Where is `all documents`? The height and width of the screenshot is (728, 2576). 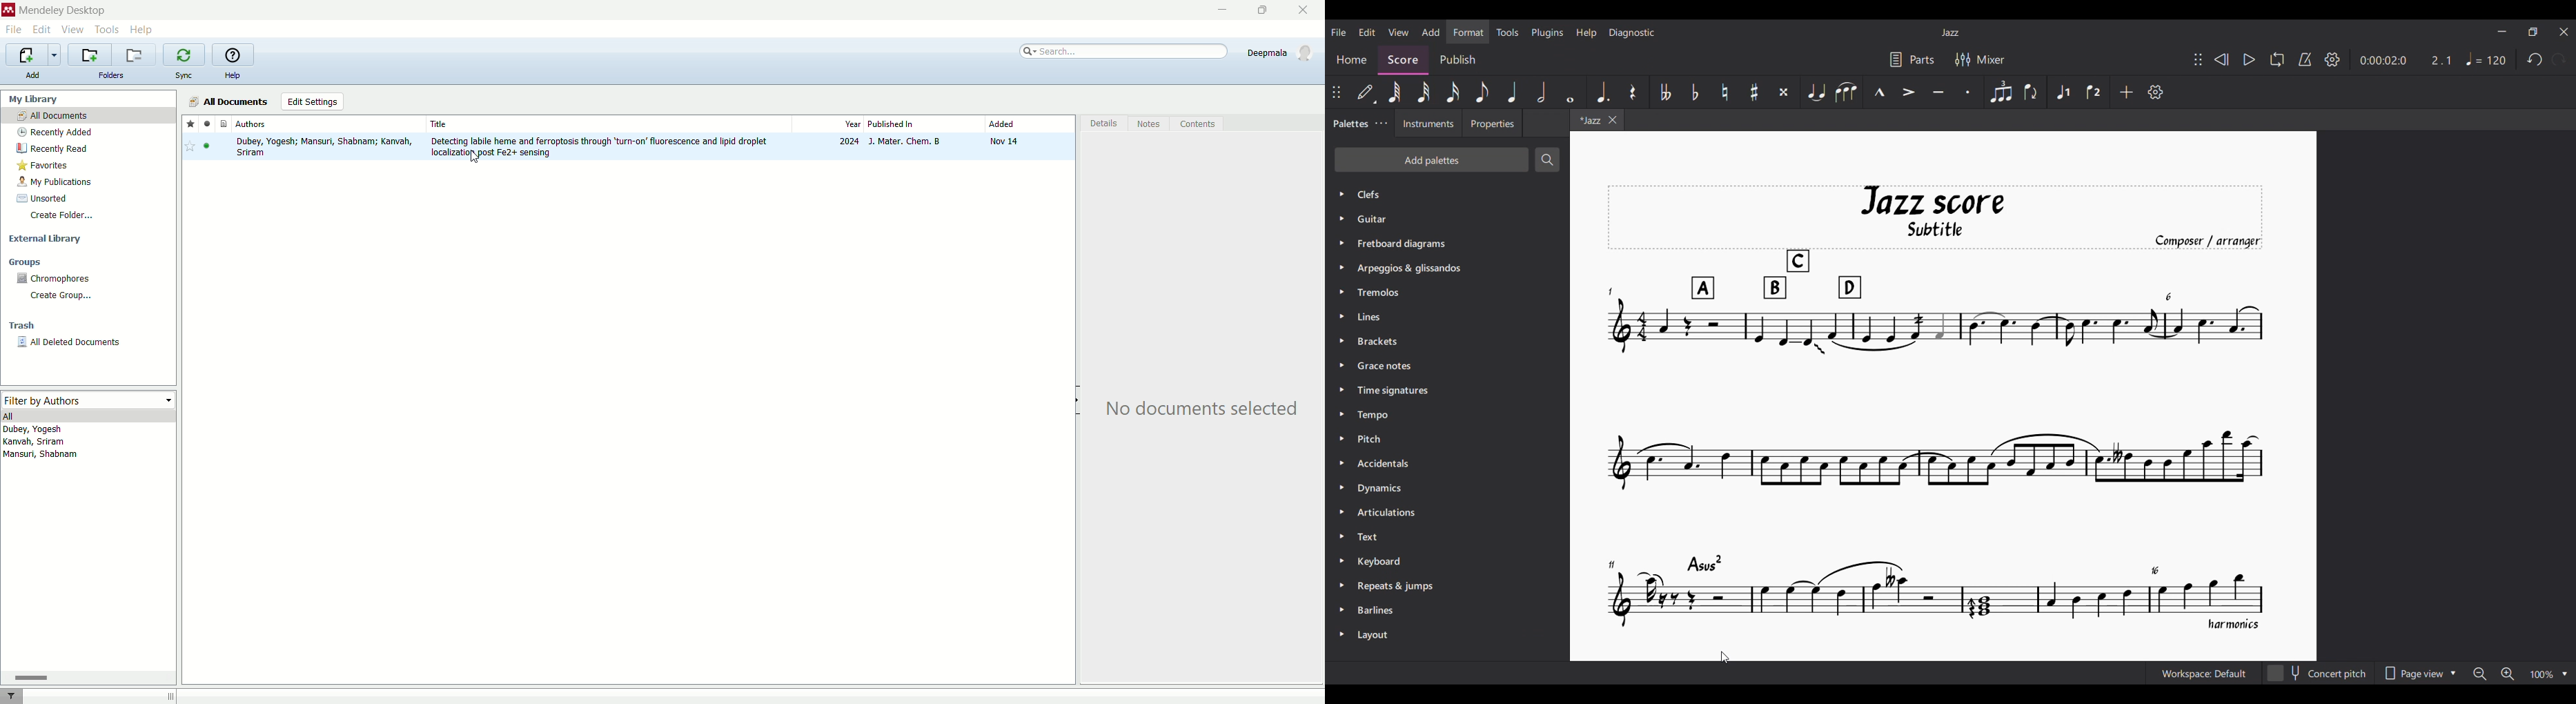 all documents is located at coordinates (228, 101).